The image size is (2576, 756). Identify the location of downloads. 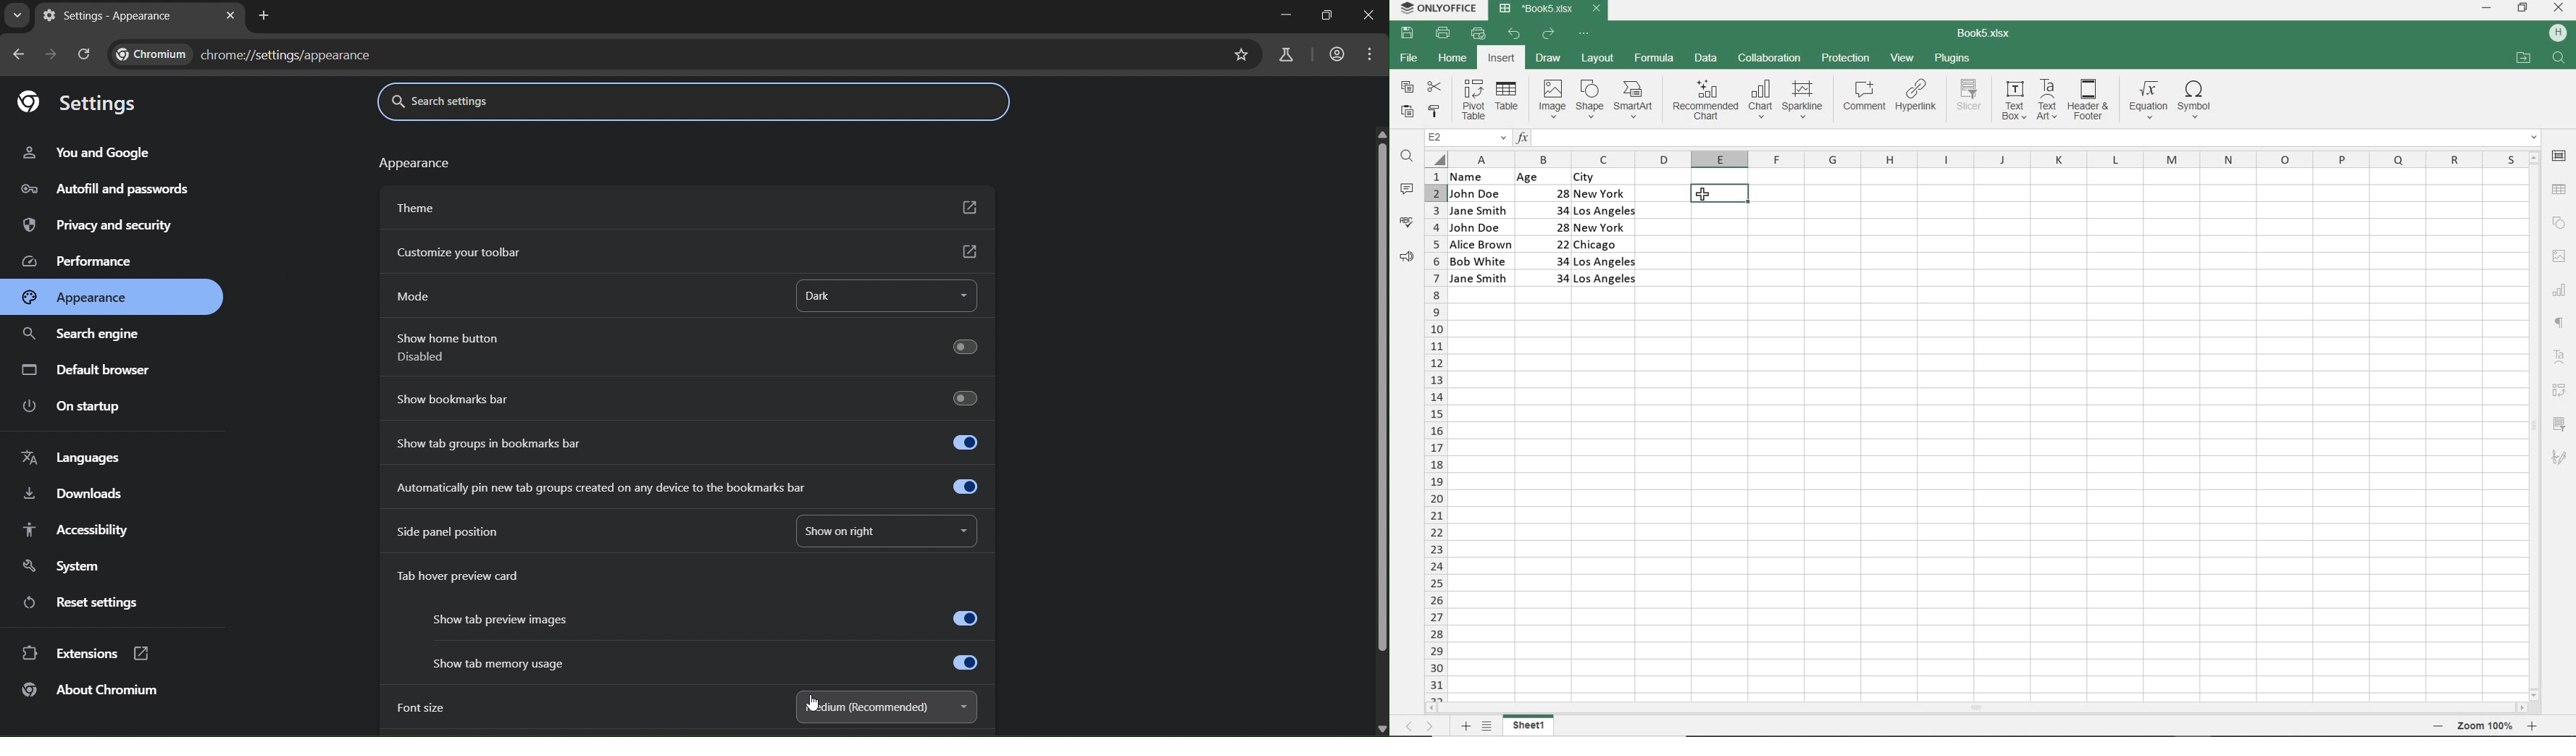
(74, 492).